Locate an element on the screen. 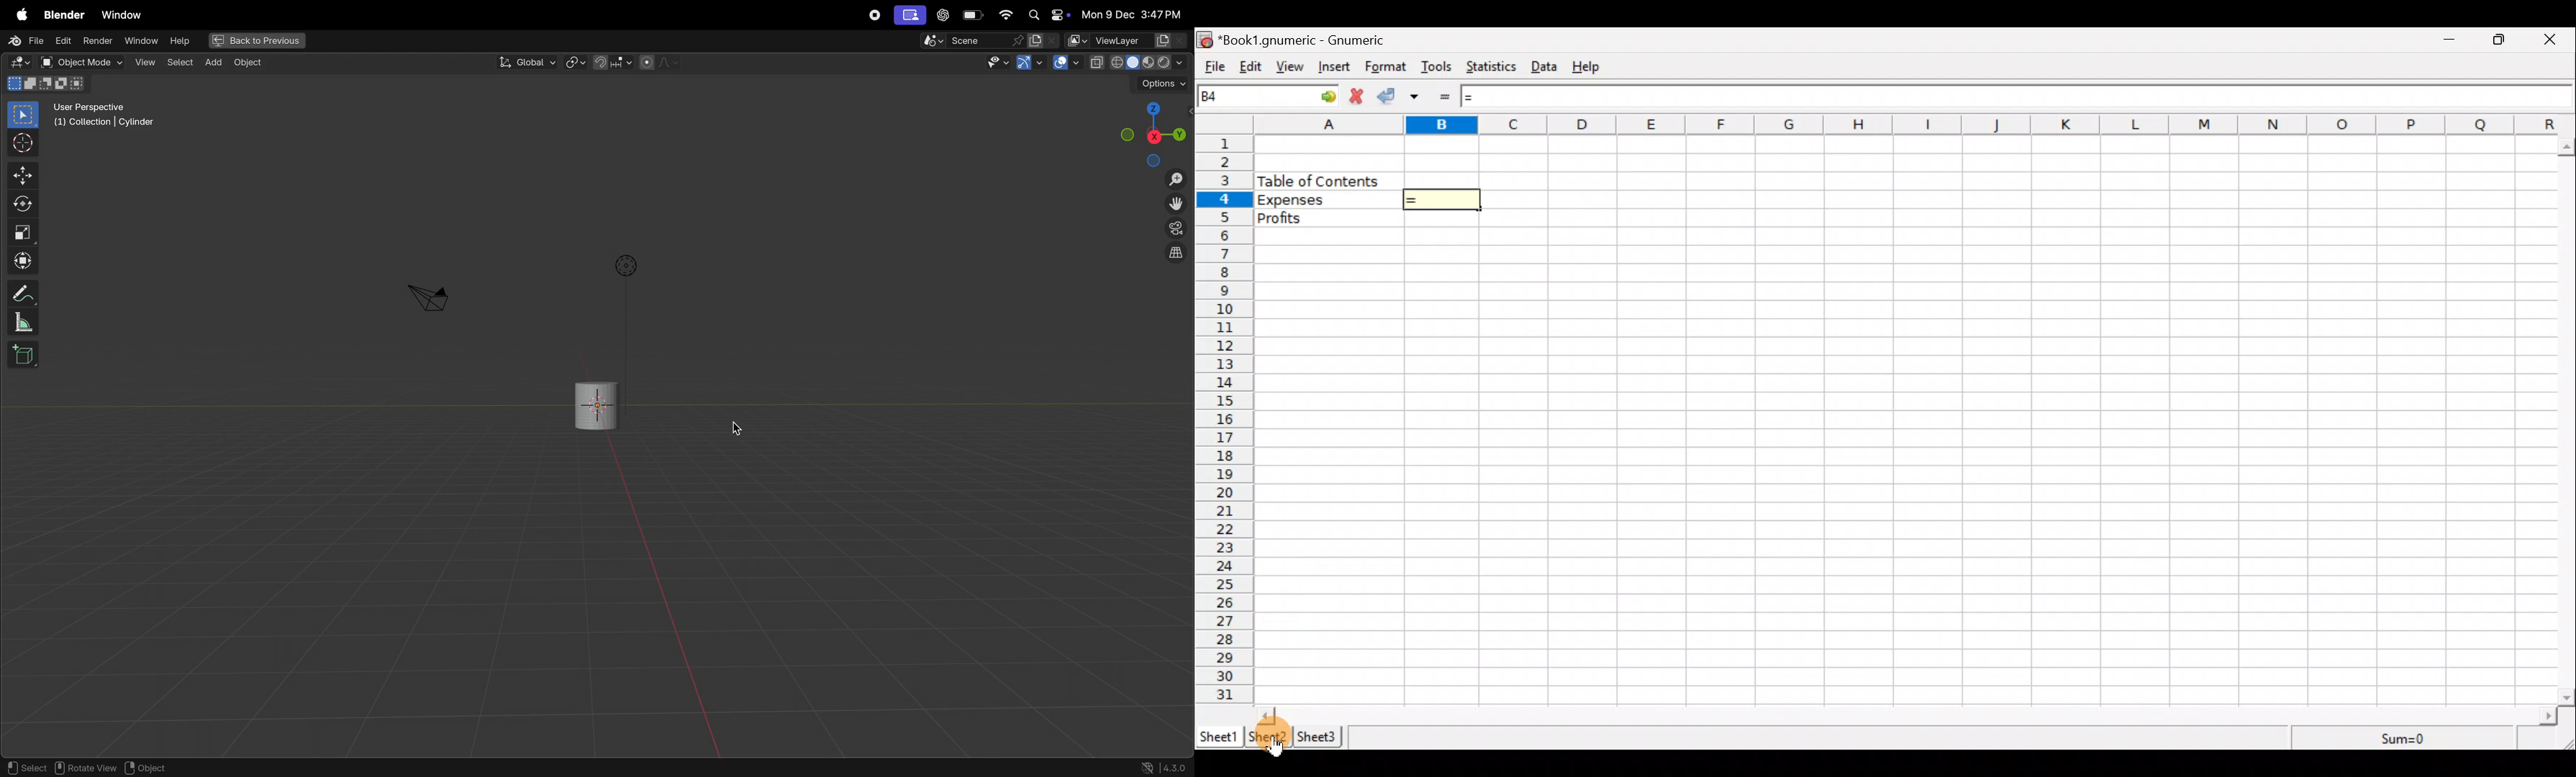 This screenshot has height=784, width=2576. Expenses is located at coordinates (1325, 201).